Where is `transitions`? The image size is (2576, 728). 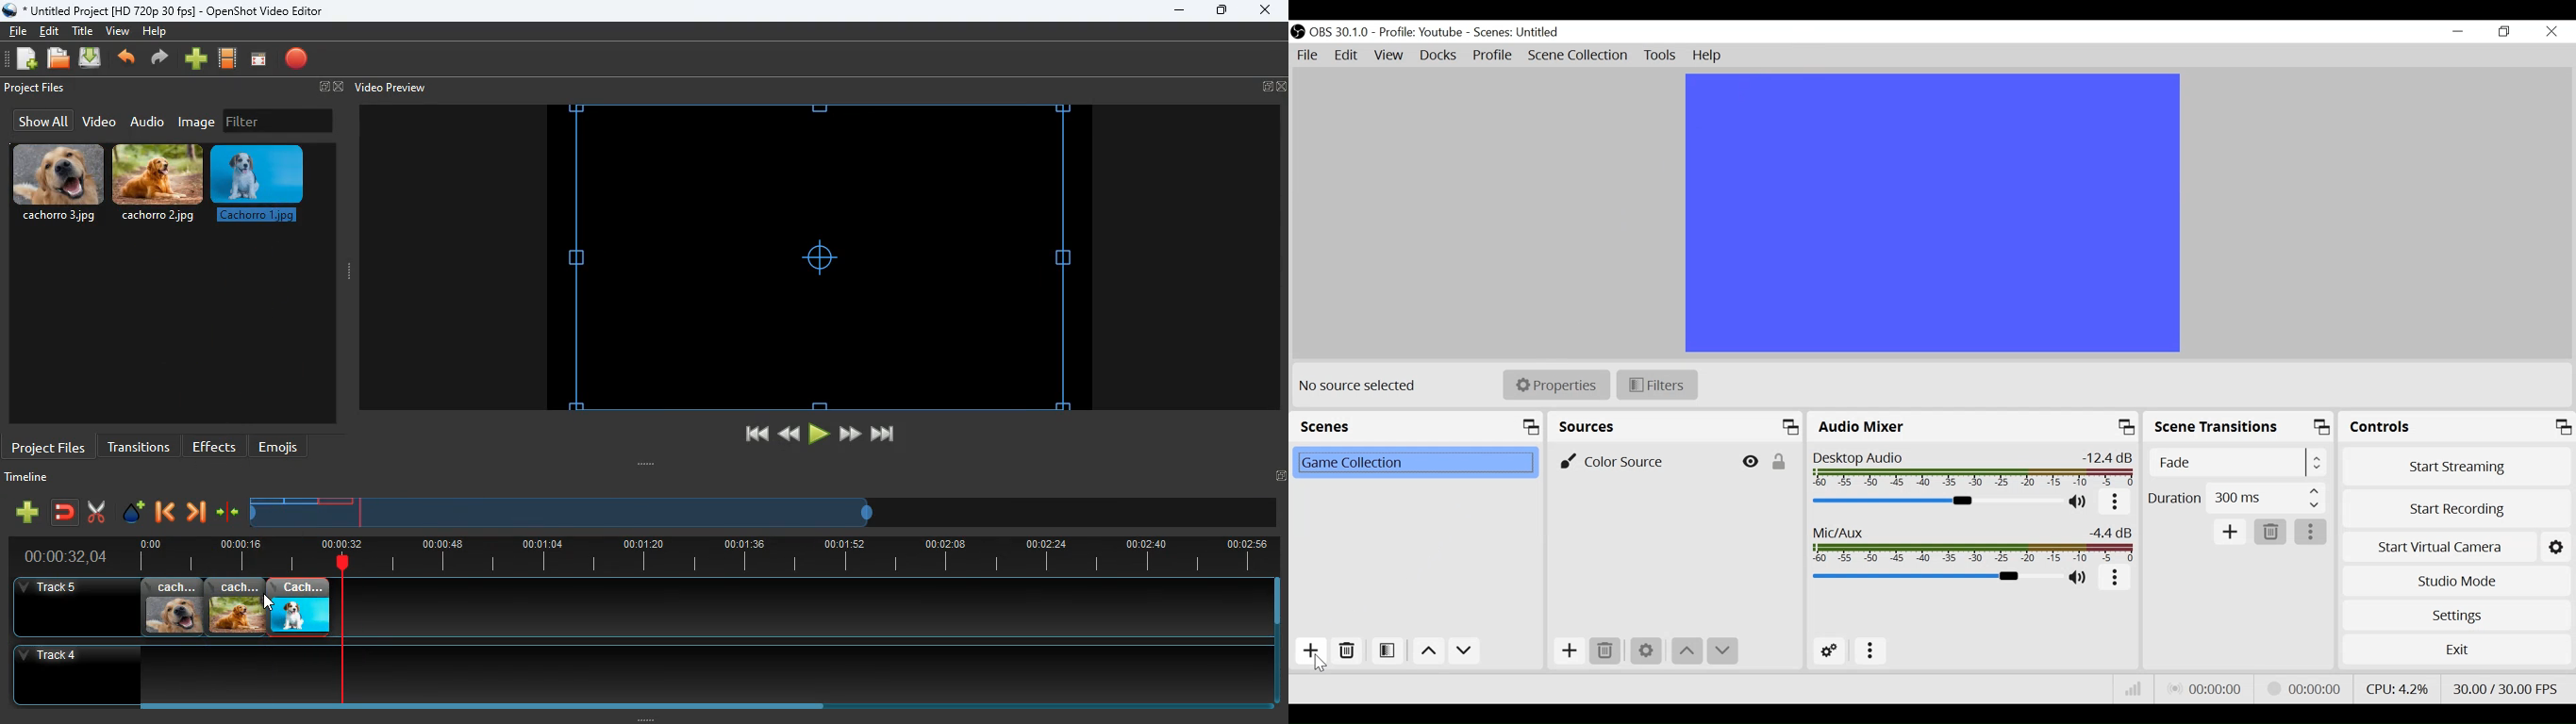
transitions is located at coordinates (139, 445).